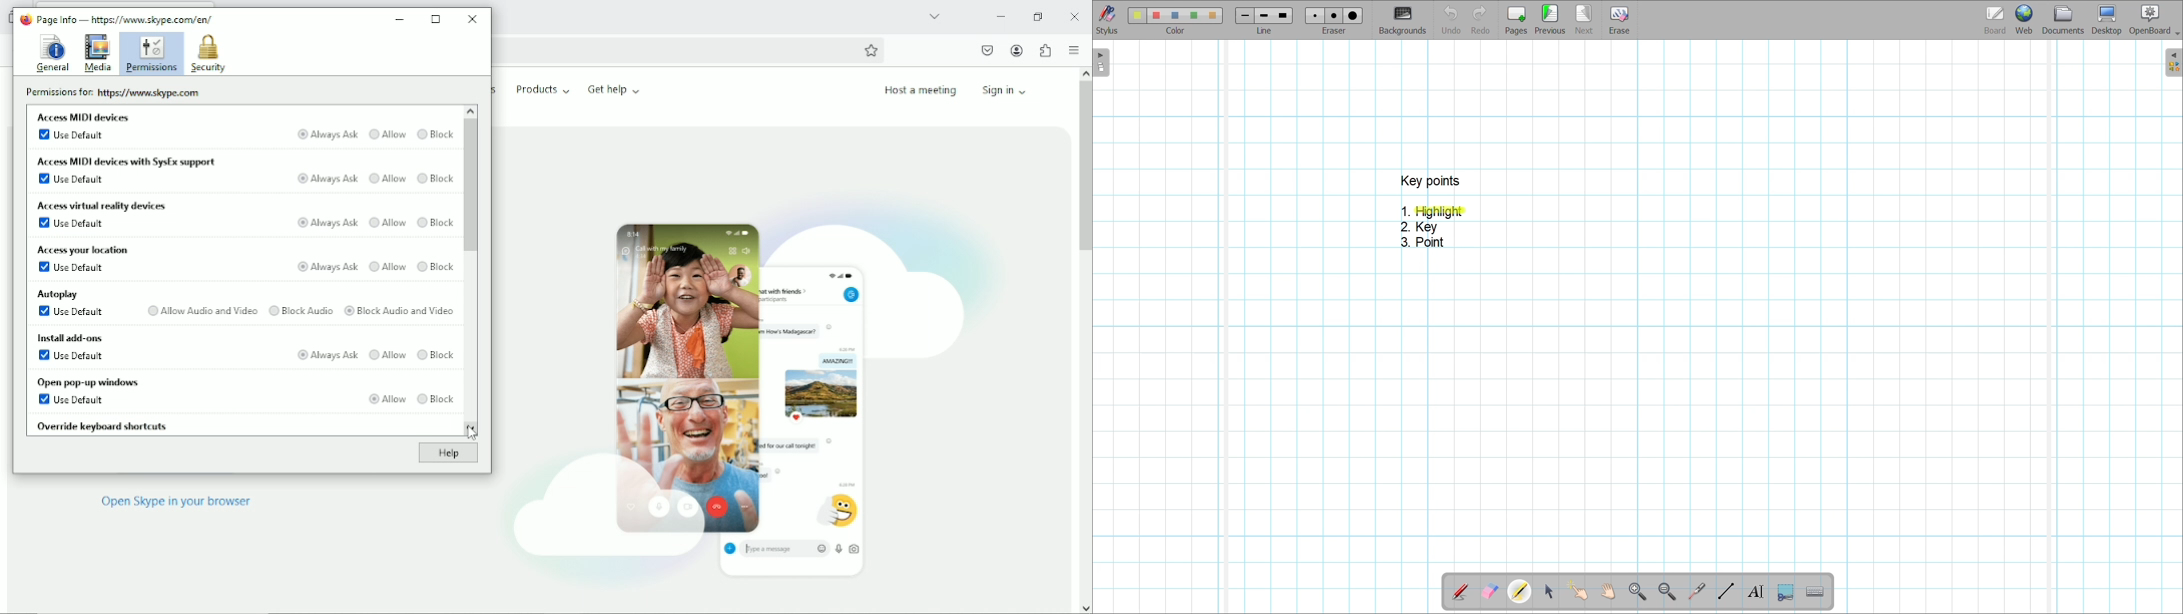  What do you see at coordinates (122, 18) in the screenshot?
I see `Page Info — hips: www. skype com/en` at bounding box center [122, 18].